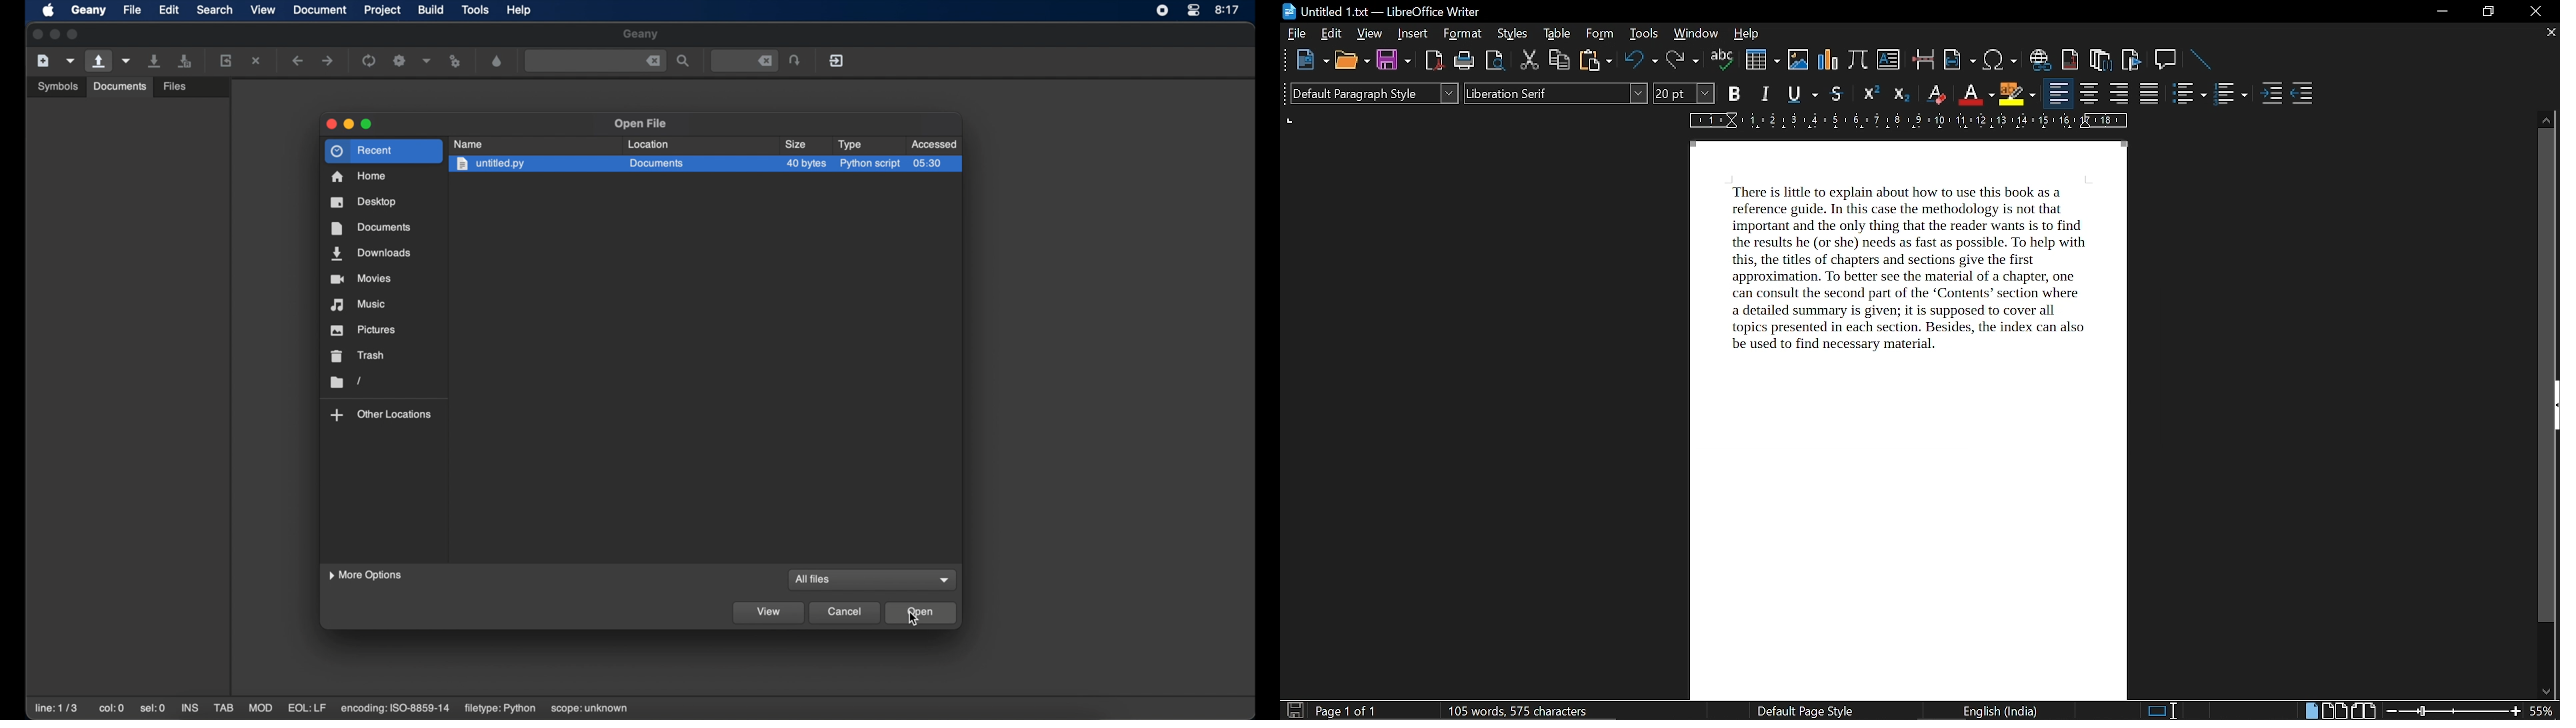 This screenshot has height=728, width=2576. Describe the element at coordinates (2202, 60) in the screenshot. I see `line` at that location.